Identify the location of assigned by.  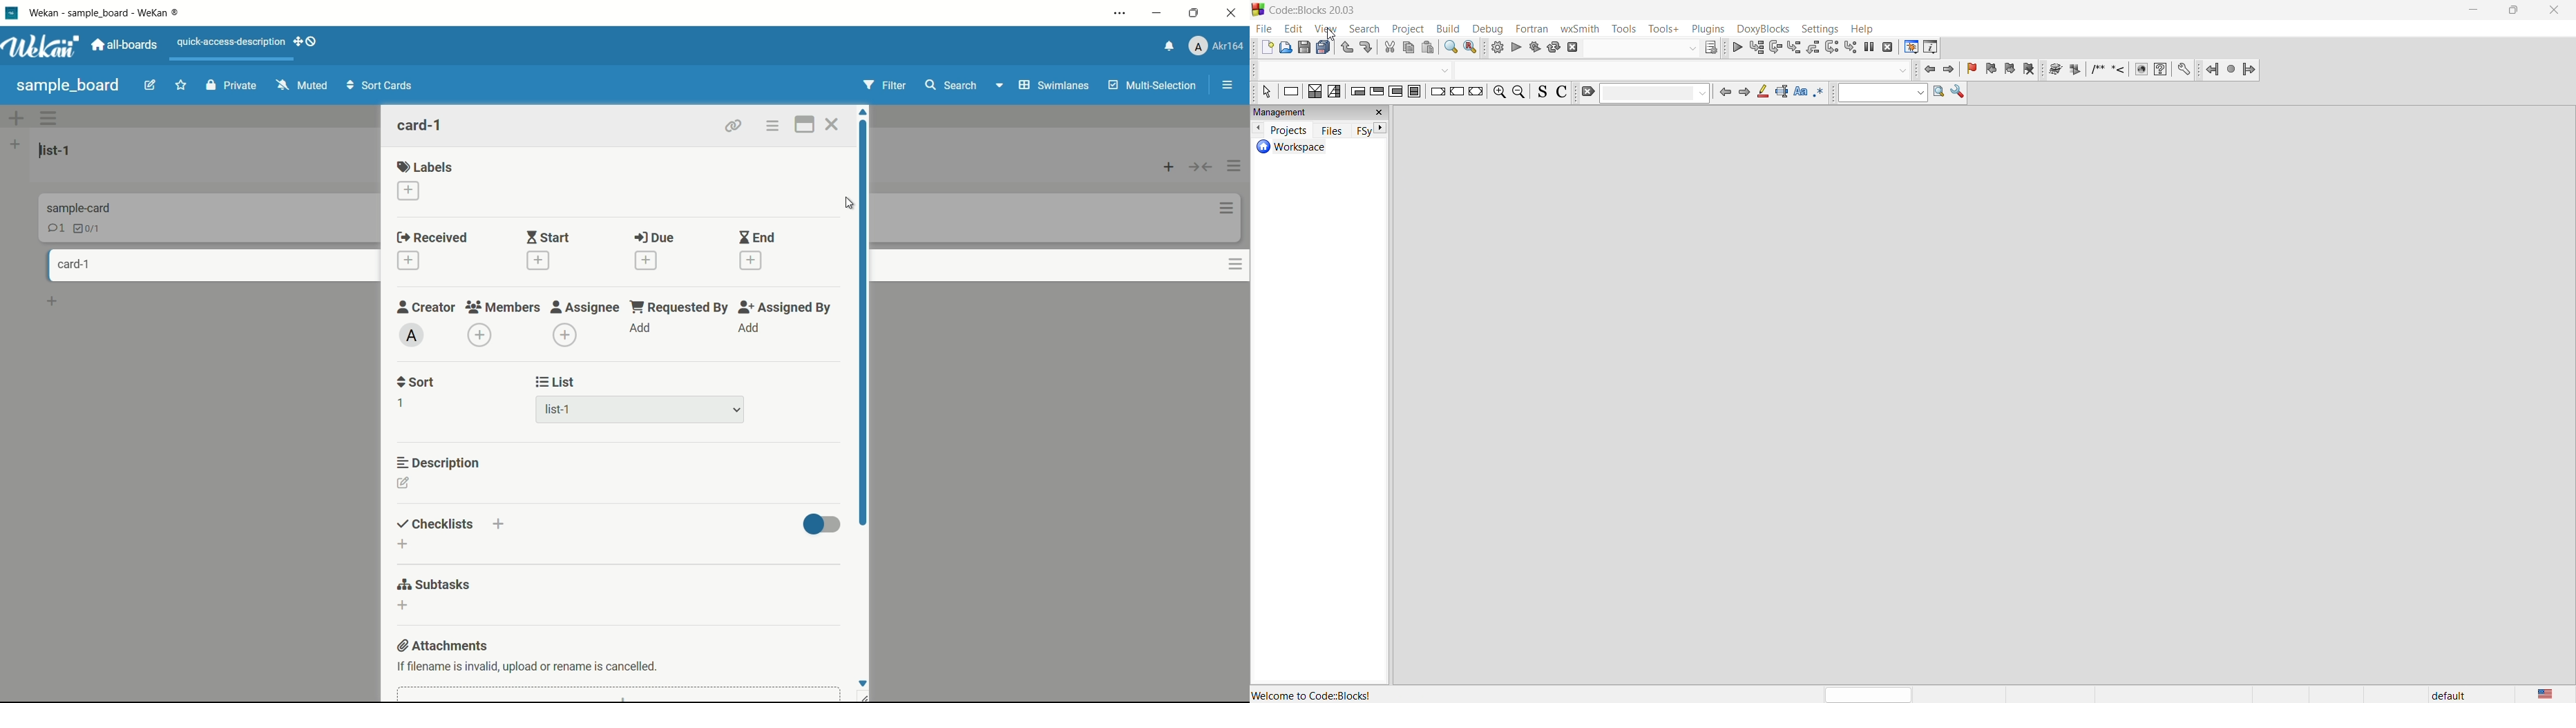
(788, 307).